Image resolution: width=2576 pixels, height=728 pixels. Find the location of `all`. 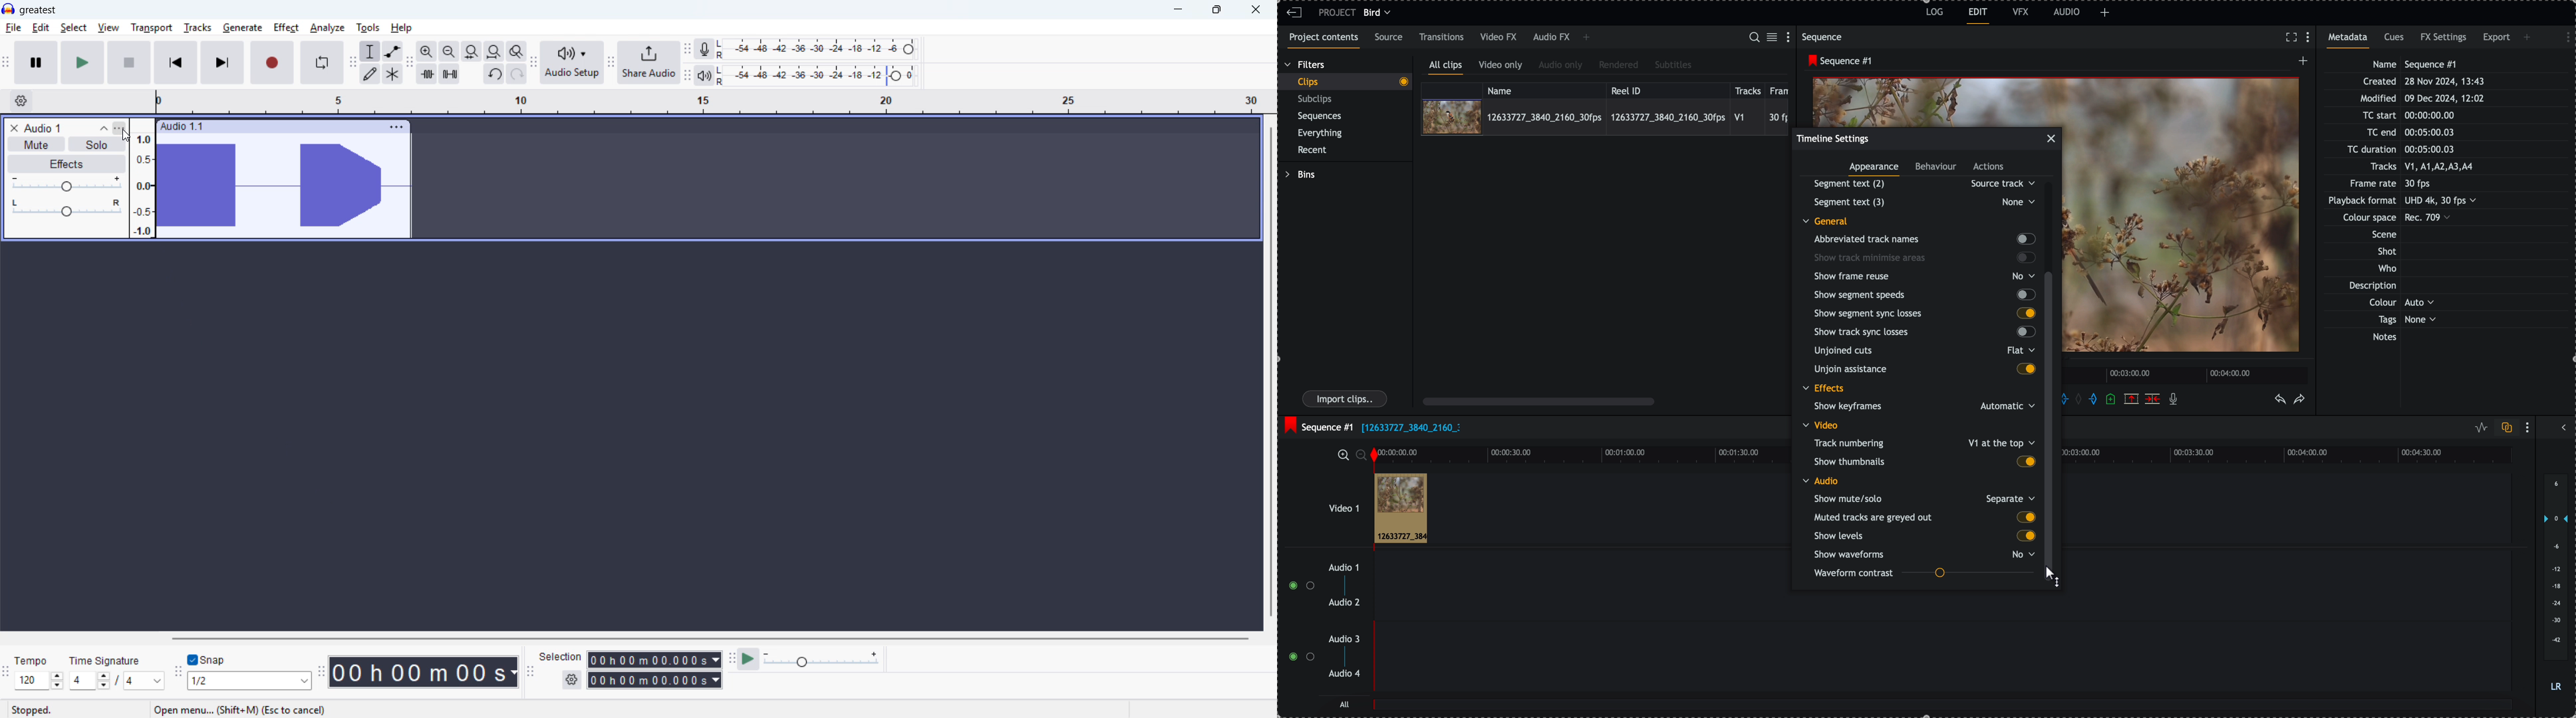

all is located at coordinates (1345, 704).